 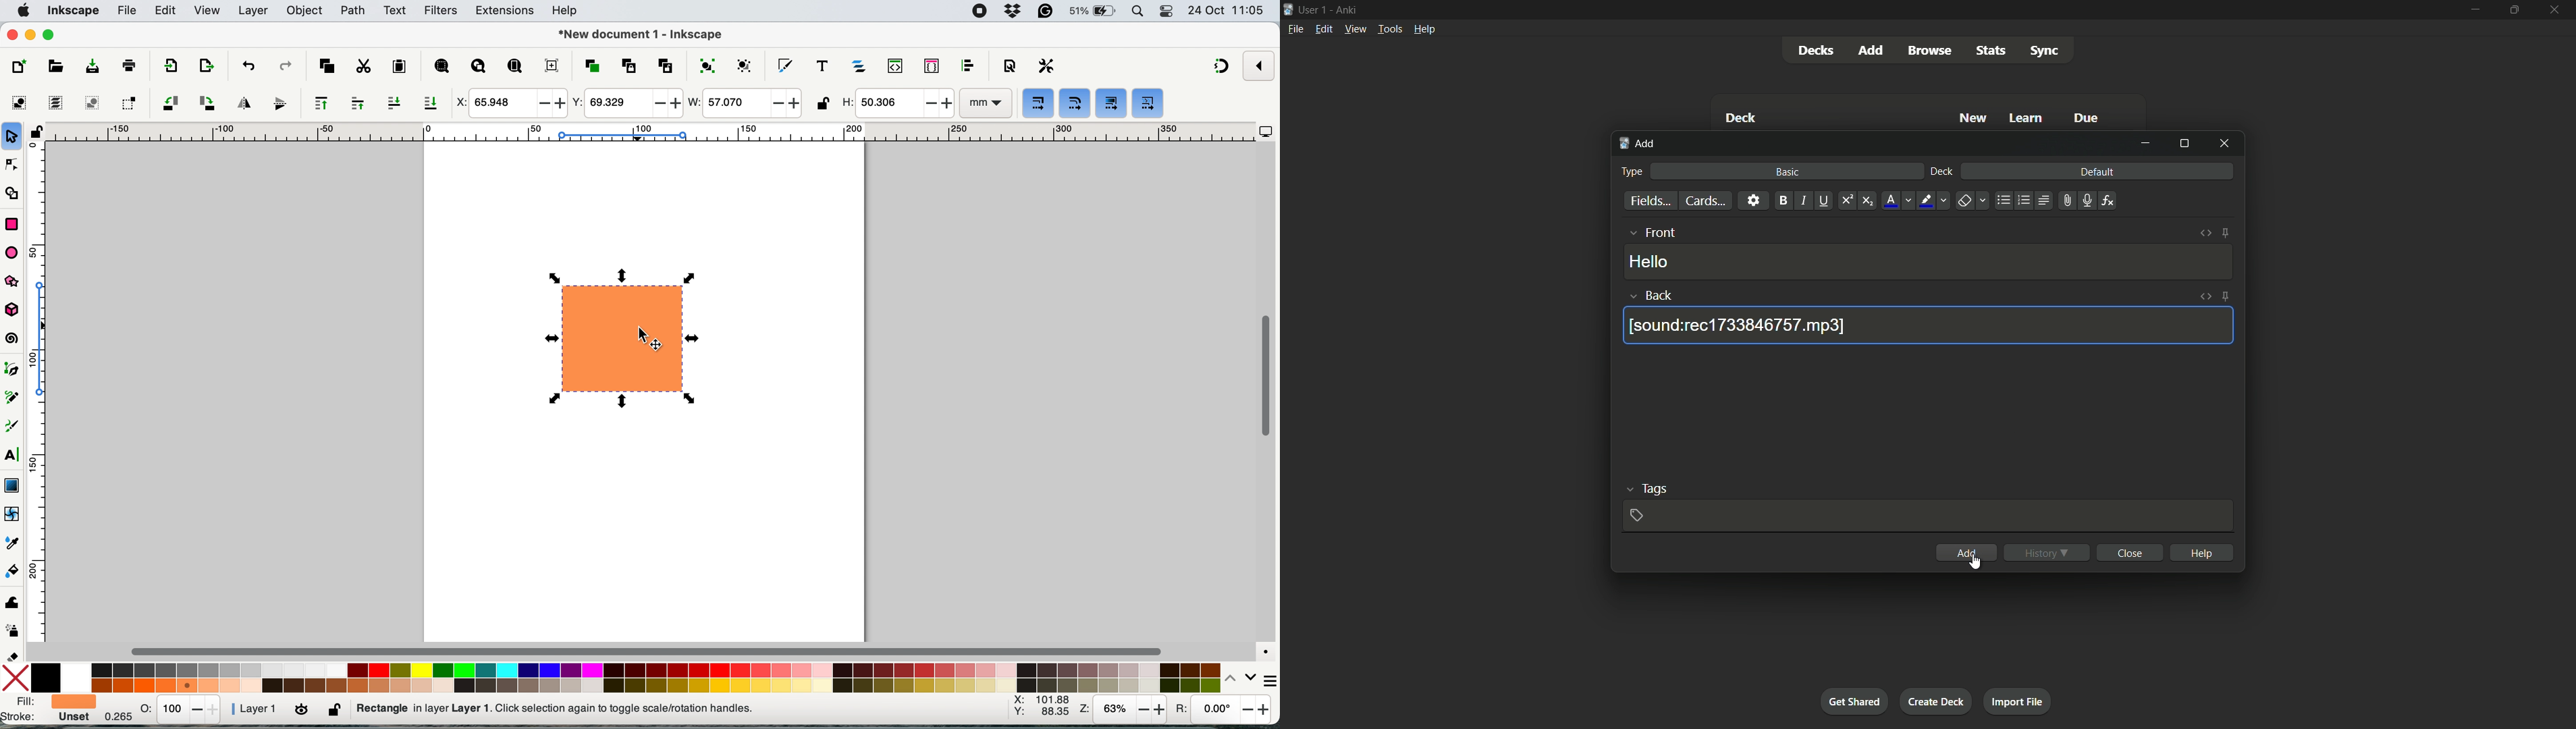 What do you see at coordinates (980, 11) in the screenshot?
I see `screen recorder` at bounding box center [980, 11].